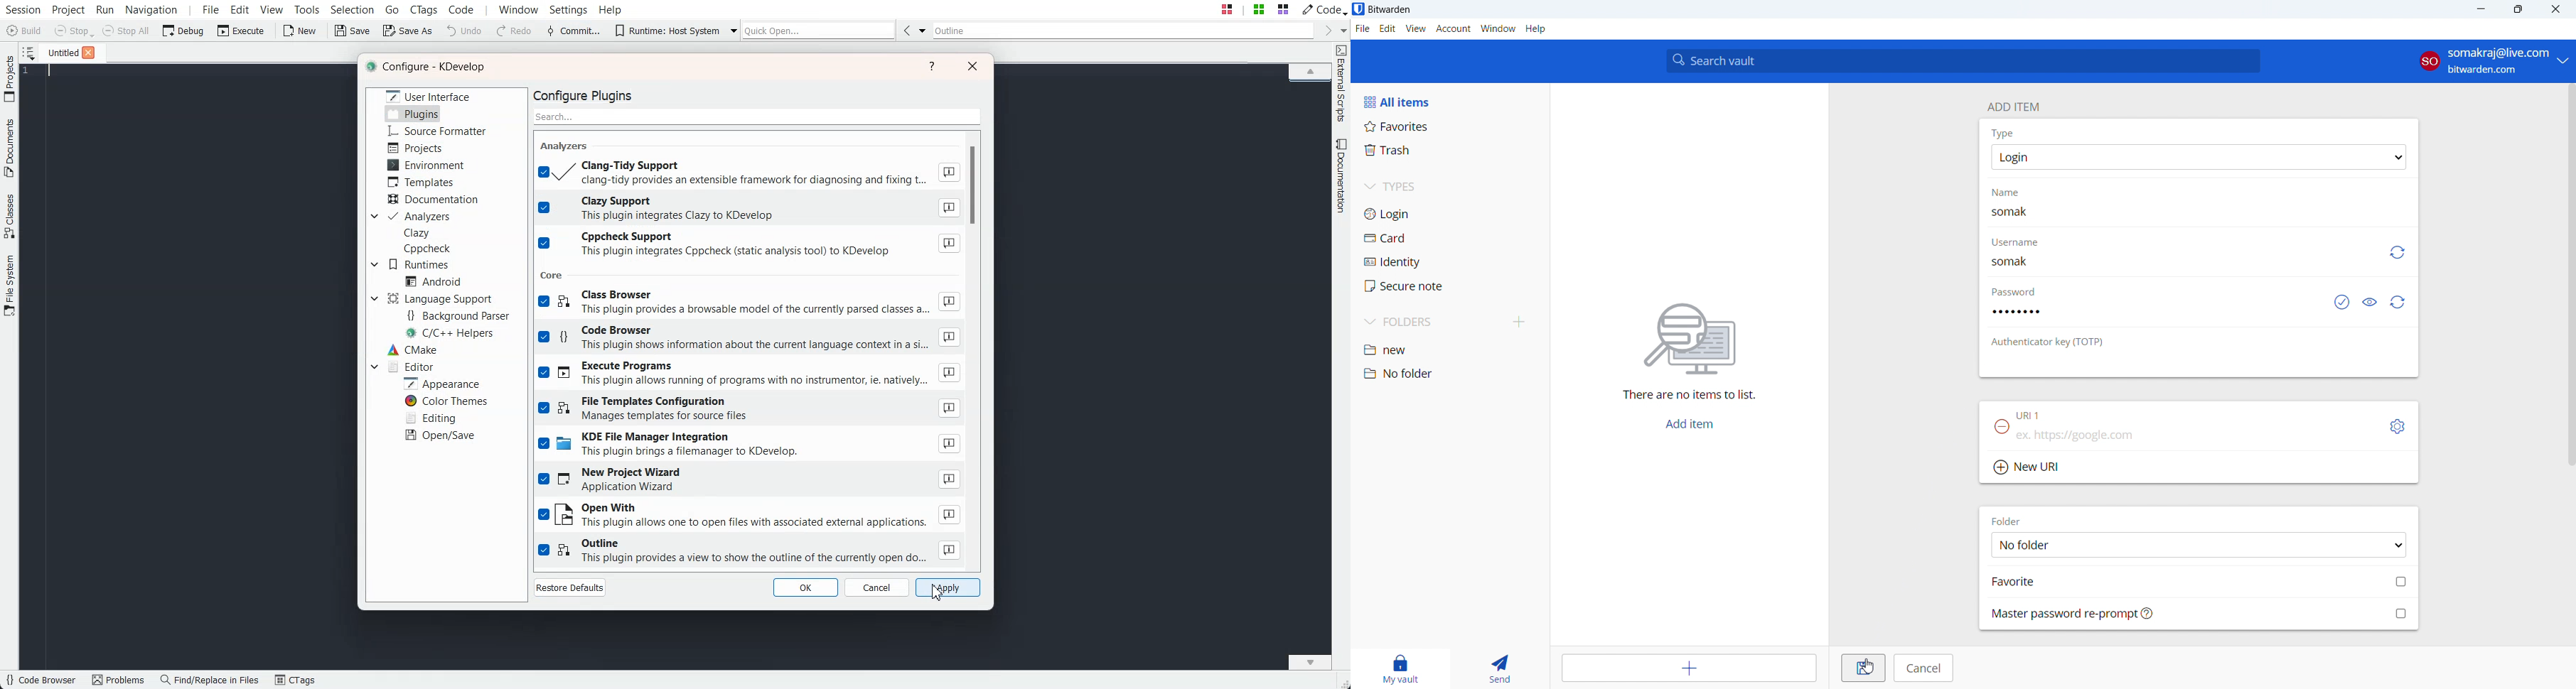  What do you see at coordinates (2369, 303) in the screenshot?
I see `toggle visibility` at bounding box center [2369, 303].